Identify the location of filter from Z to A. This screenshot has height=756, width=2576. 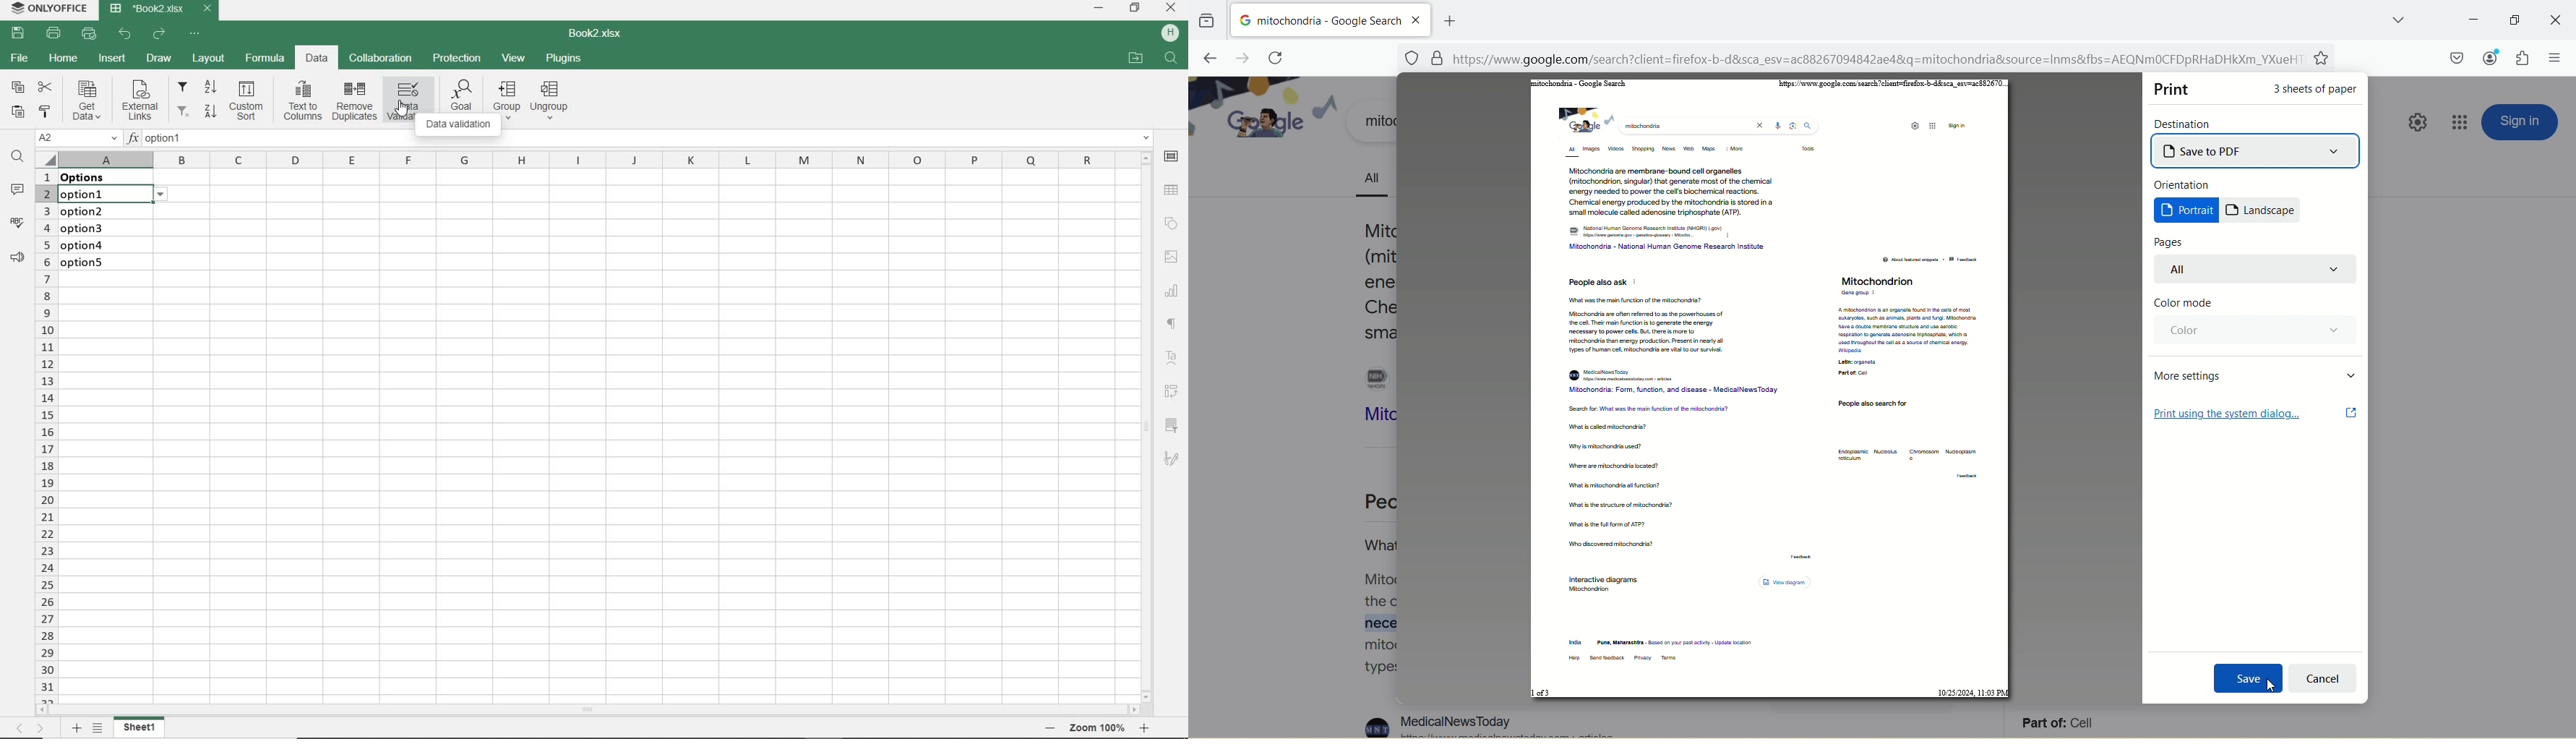
(197, 110).